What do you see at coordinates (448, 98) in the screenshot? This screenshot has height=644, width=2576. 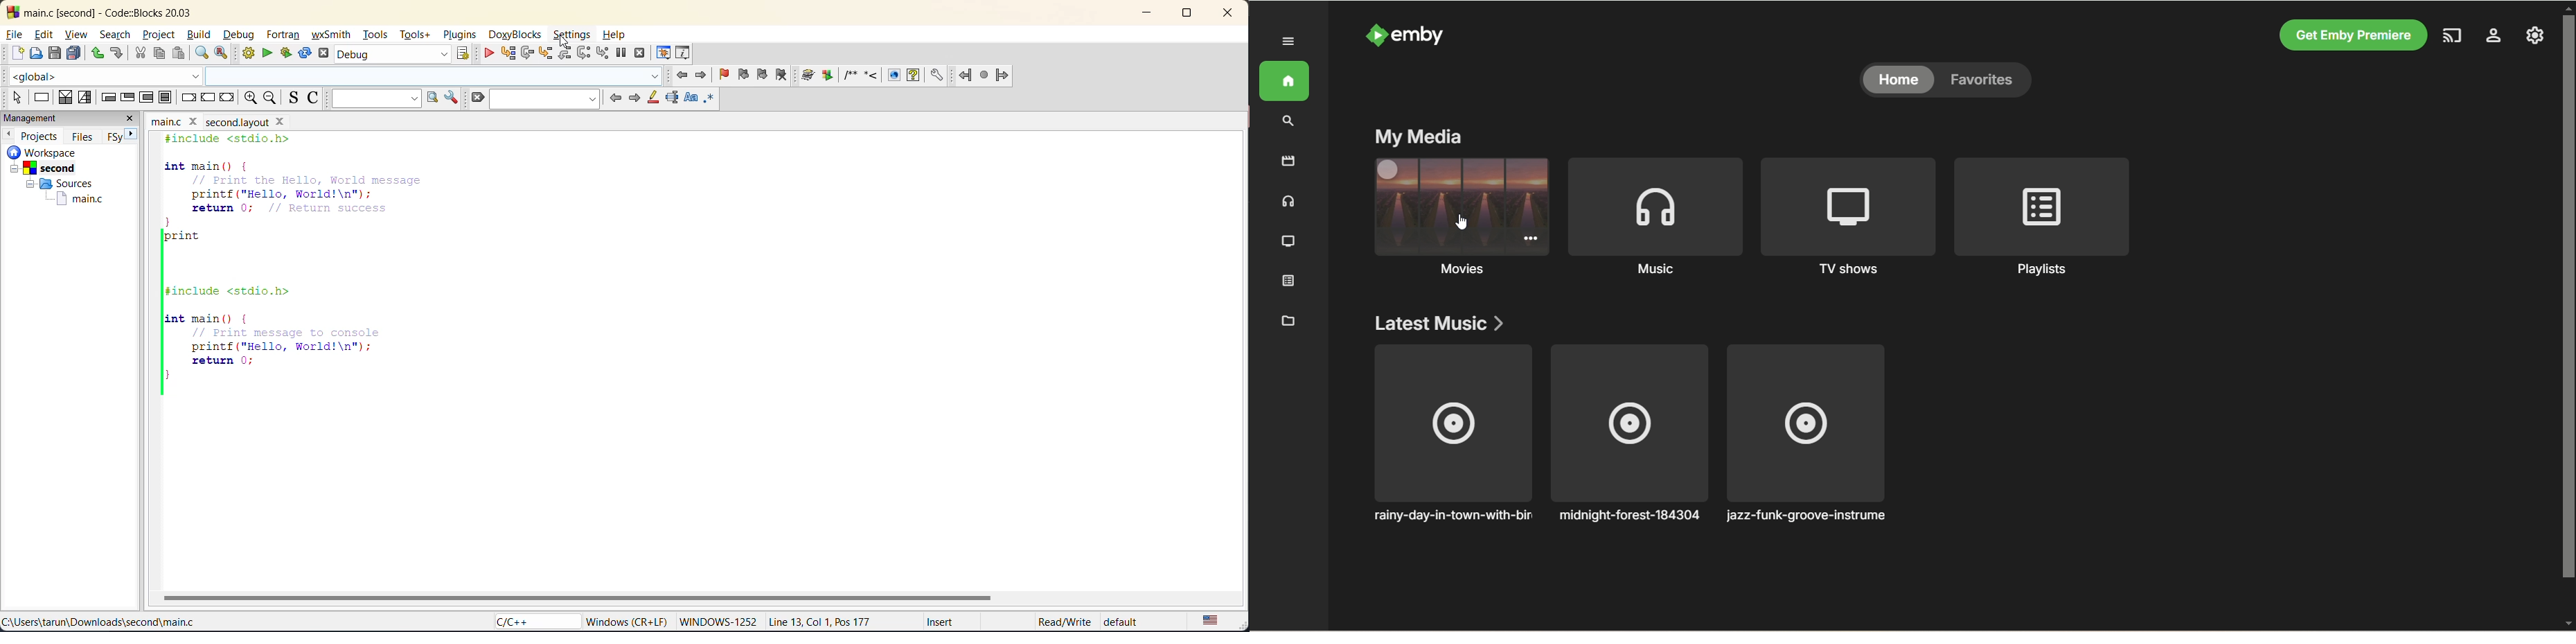 I see `show options window` at bounding box center [448, 98].